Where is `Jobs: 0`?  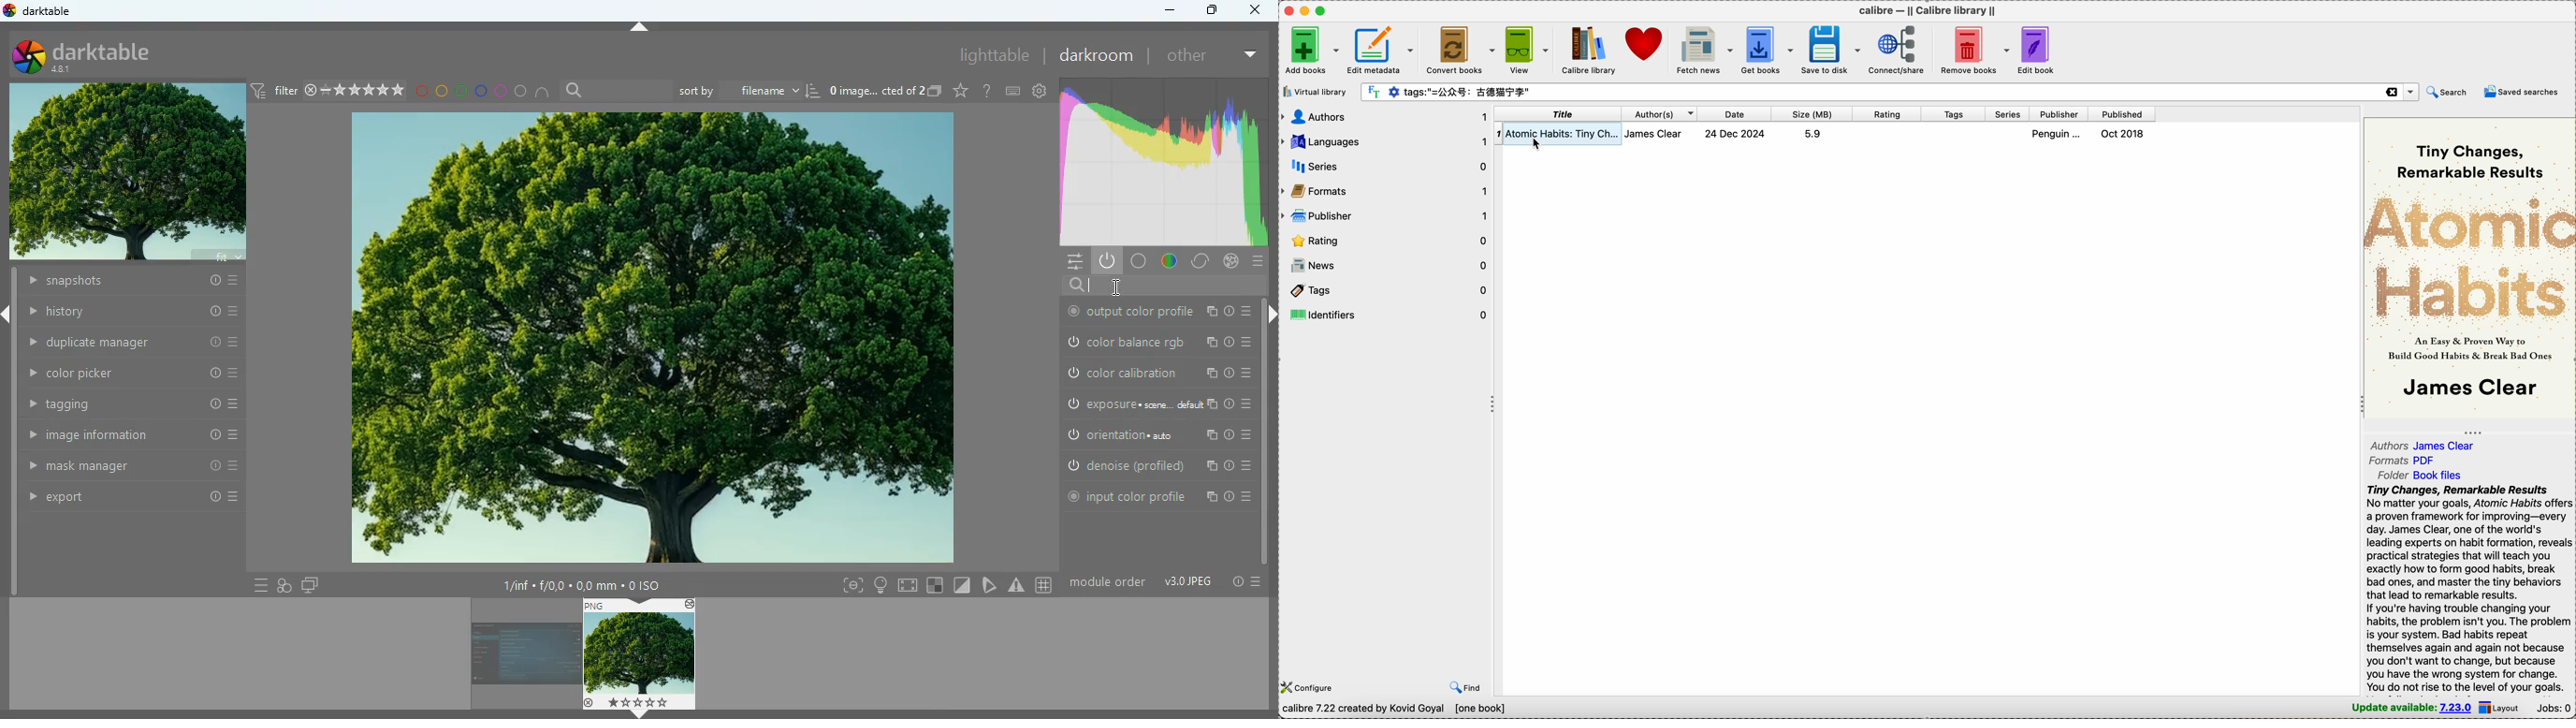 Jobs: 0 is located at coordinates (2554, 708).